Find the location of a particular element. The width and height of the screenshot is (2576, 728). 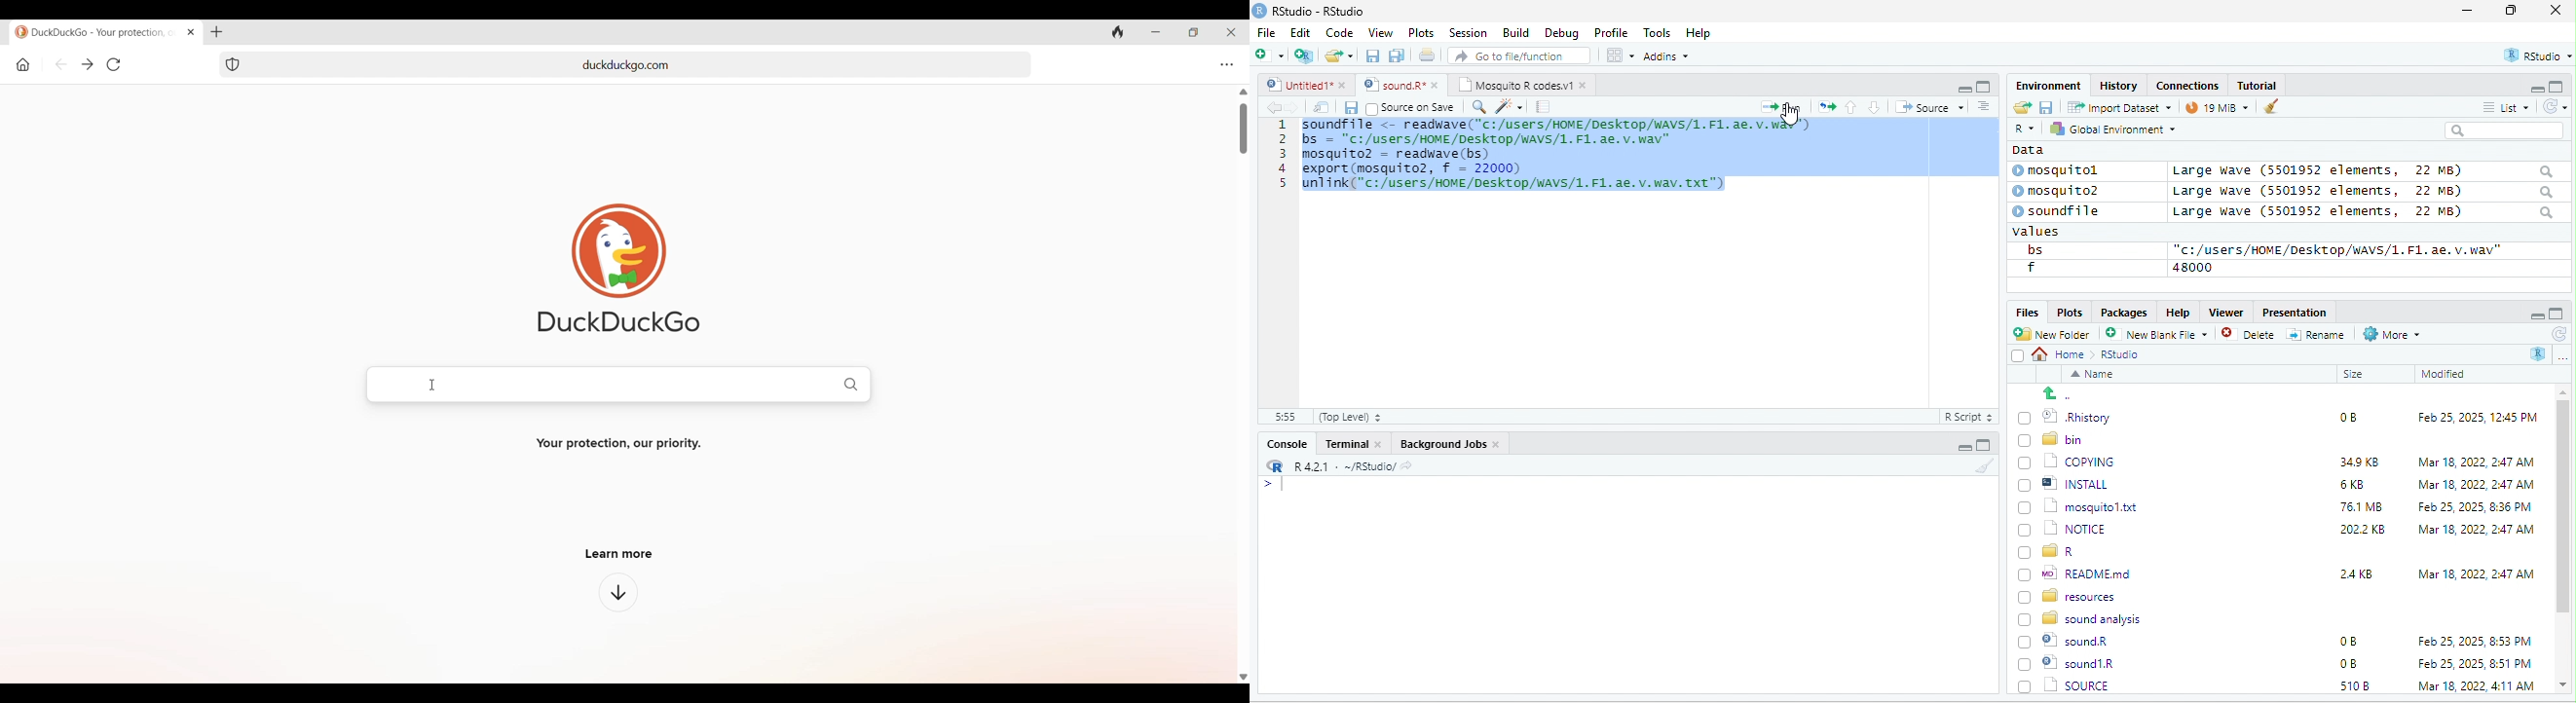

sort is located at coordinates (1983, 105).